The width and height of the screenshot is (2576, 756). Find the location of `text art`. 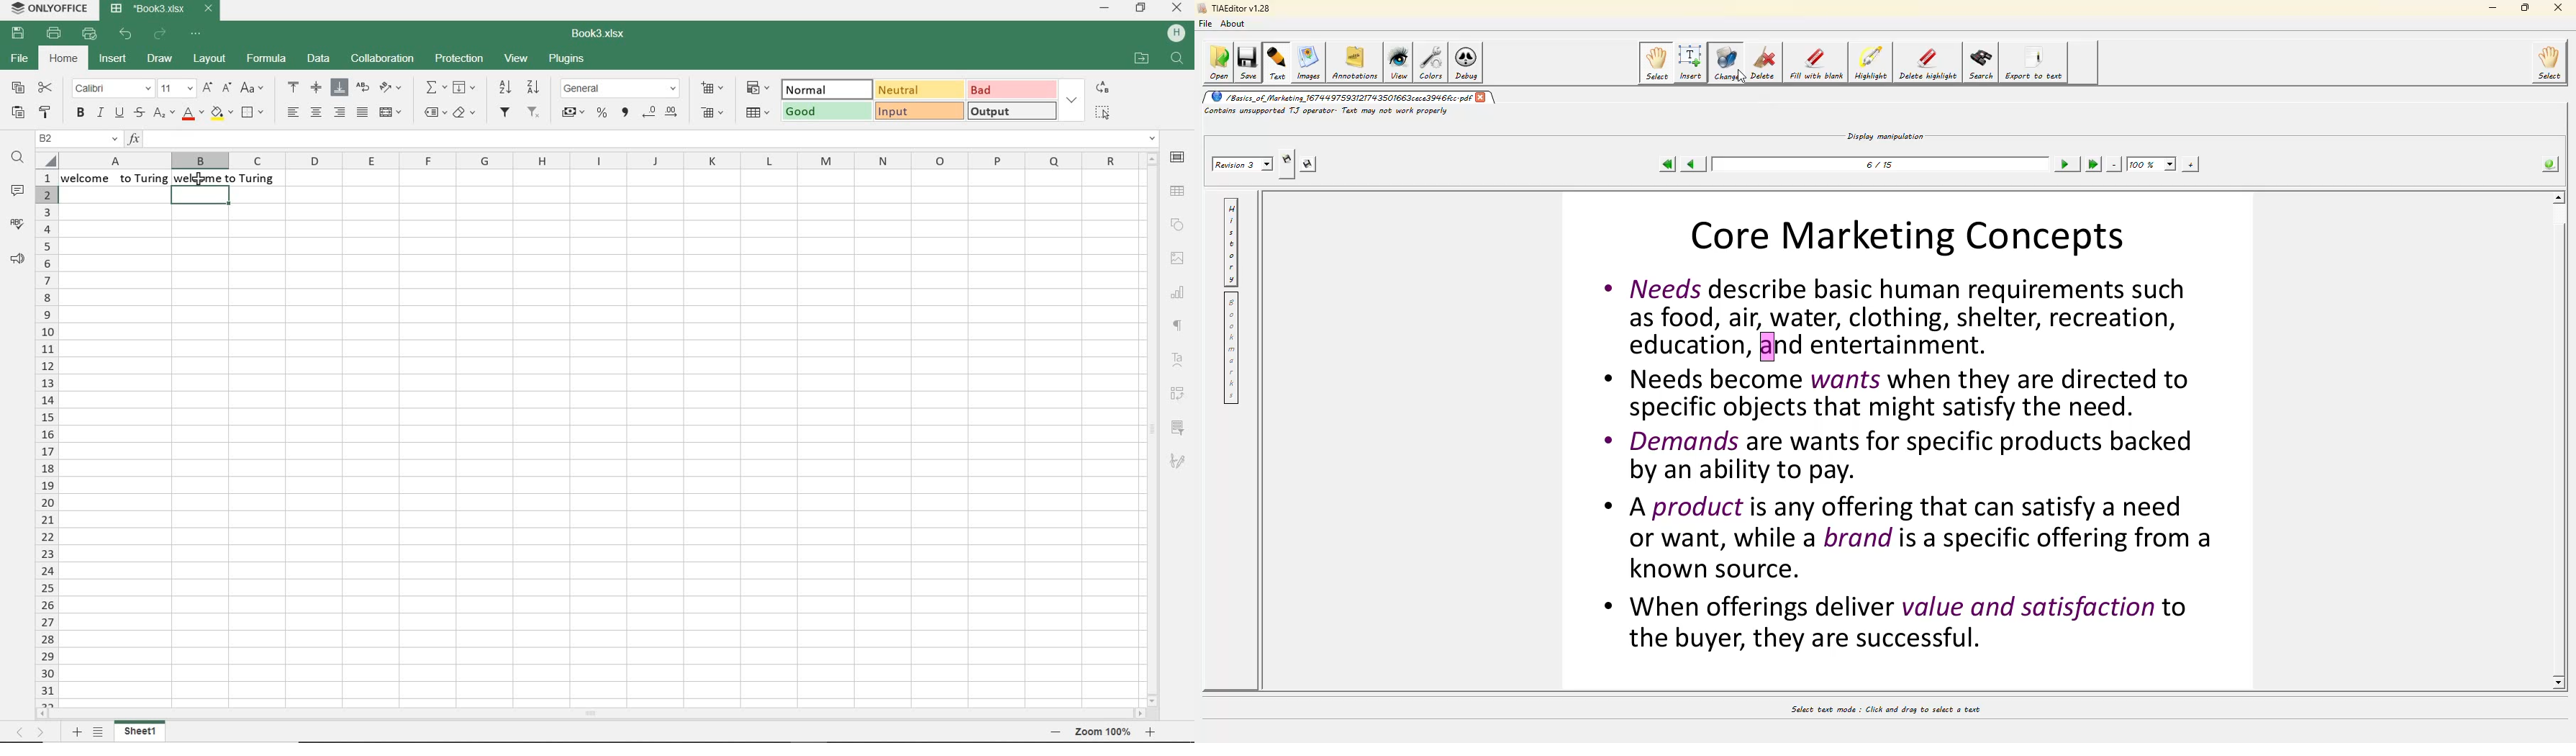

text art is located at coordinates (1178, 362).